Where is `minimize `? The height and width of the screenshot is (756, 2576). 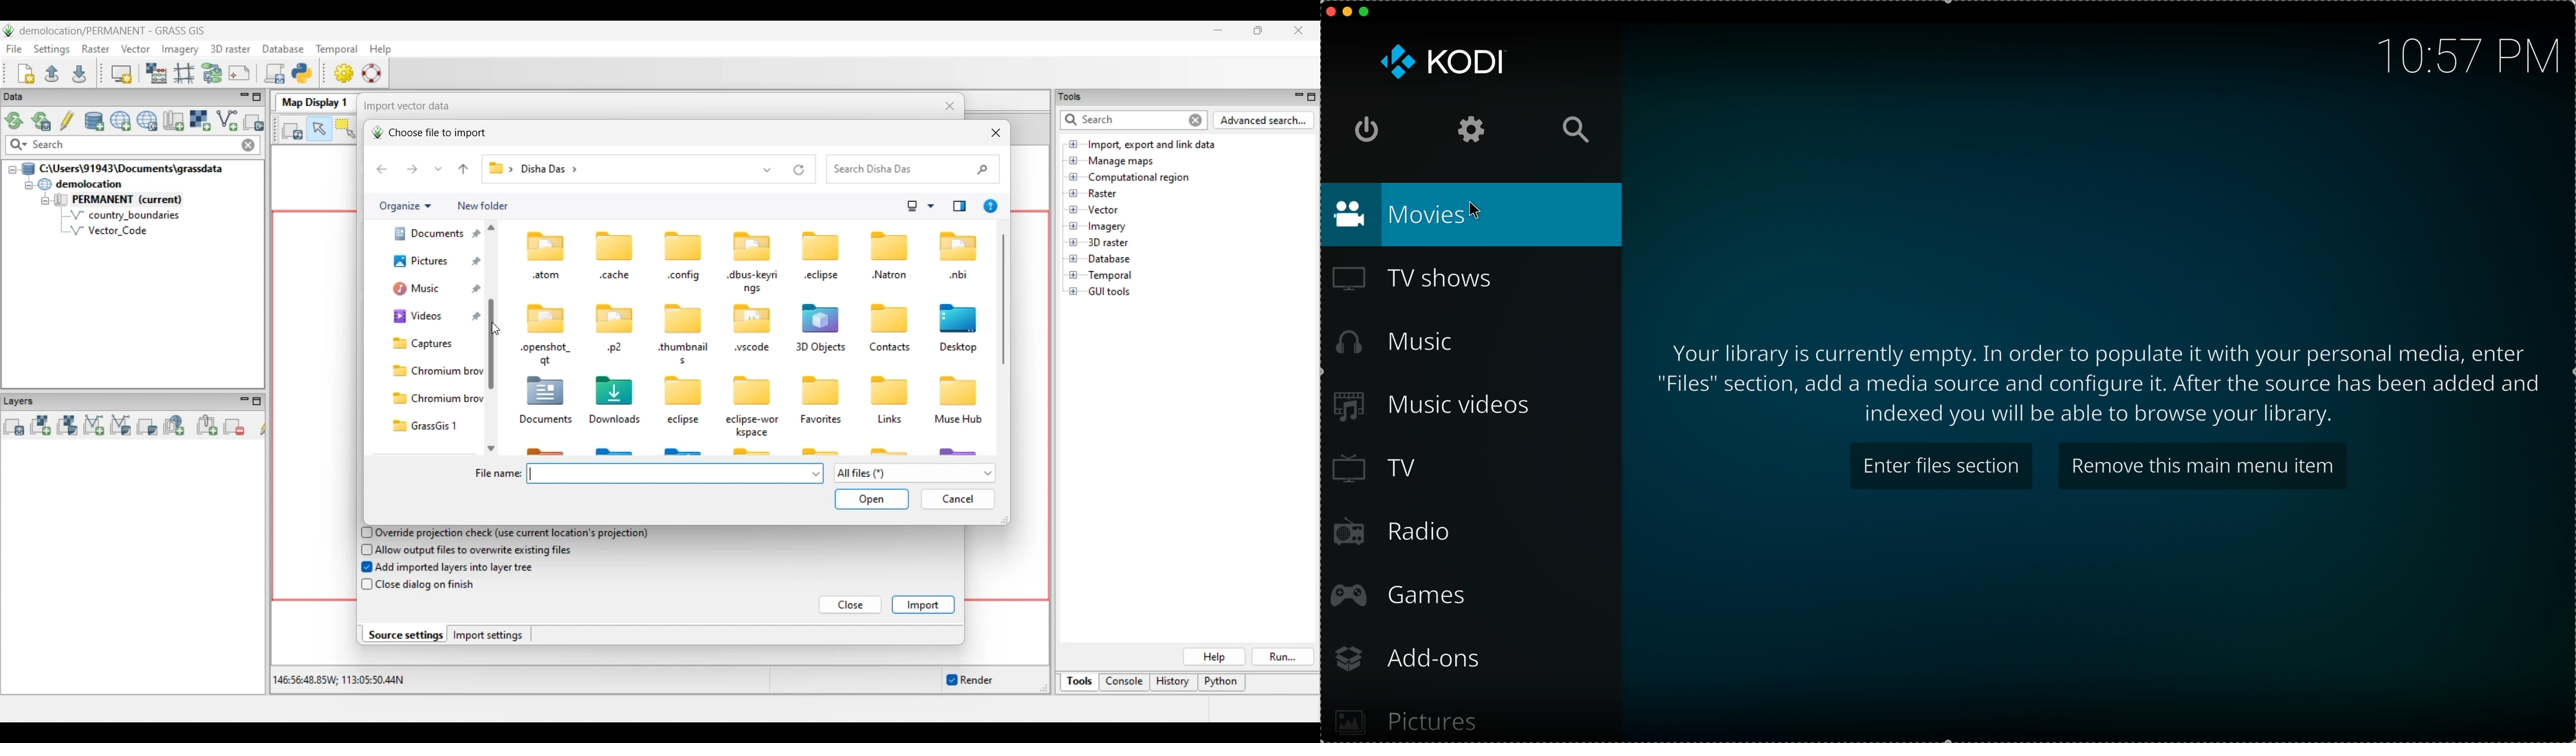
minimize  is located at coordinates (1348, 14).